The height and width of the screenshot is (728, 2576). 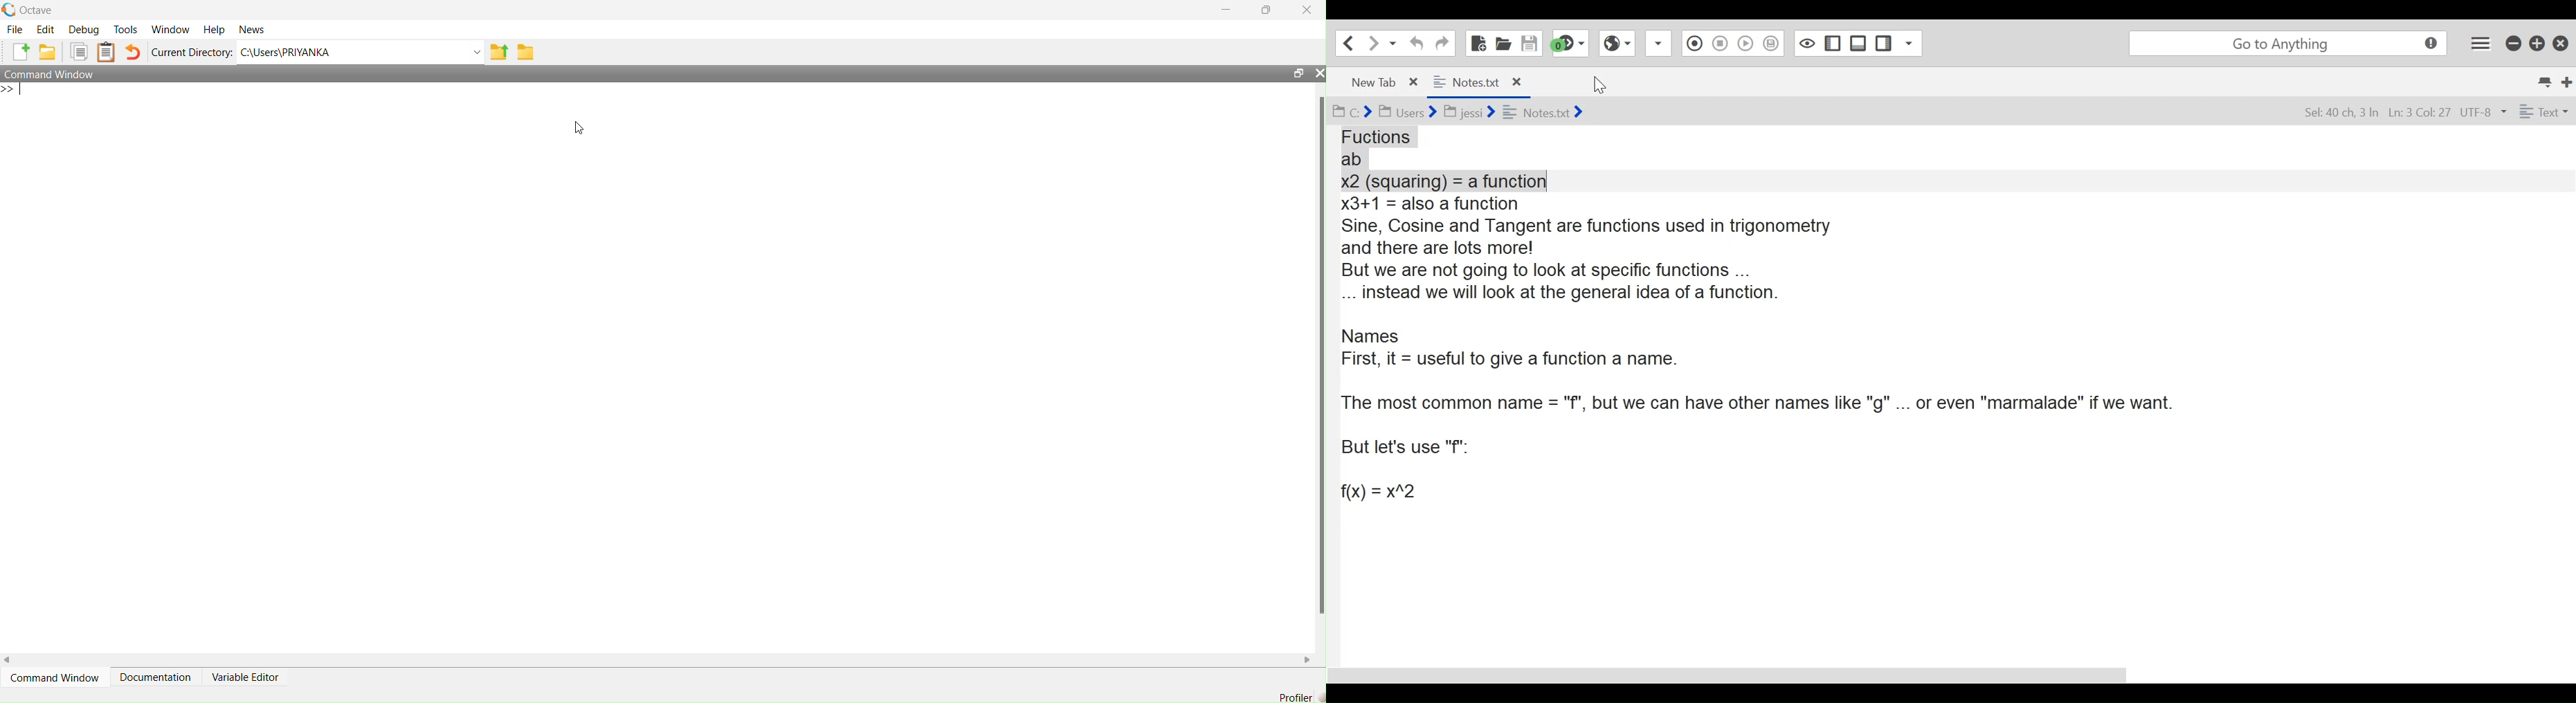 What do you see at coordinates (106, 51) in the screenshot?
I see `notes` at bounding box center [106, 51].